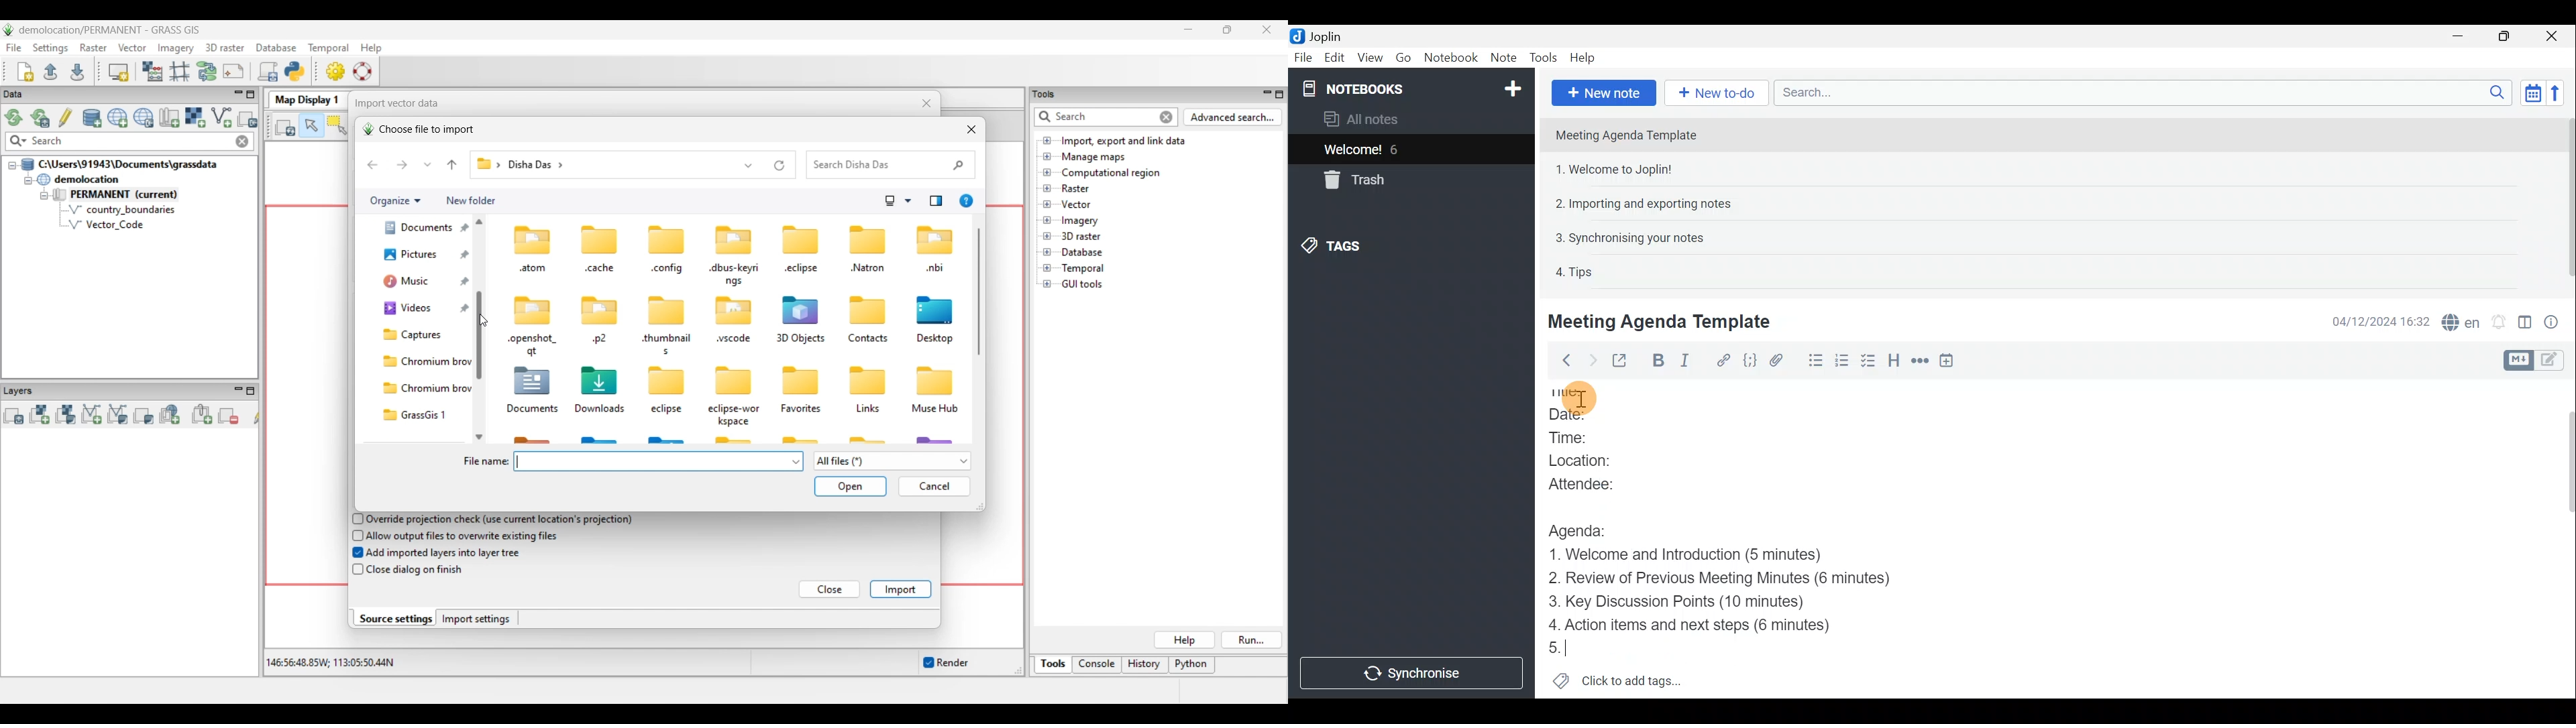 The height and width of the screenshot is (728, 2576). I want to click on Horizontal rule, so click(1921, 363).